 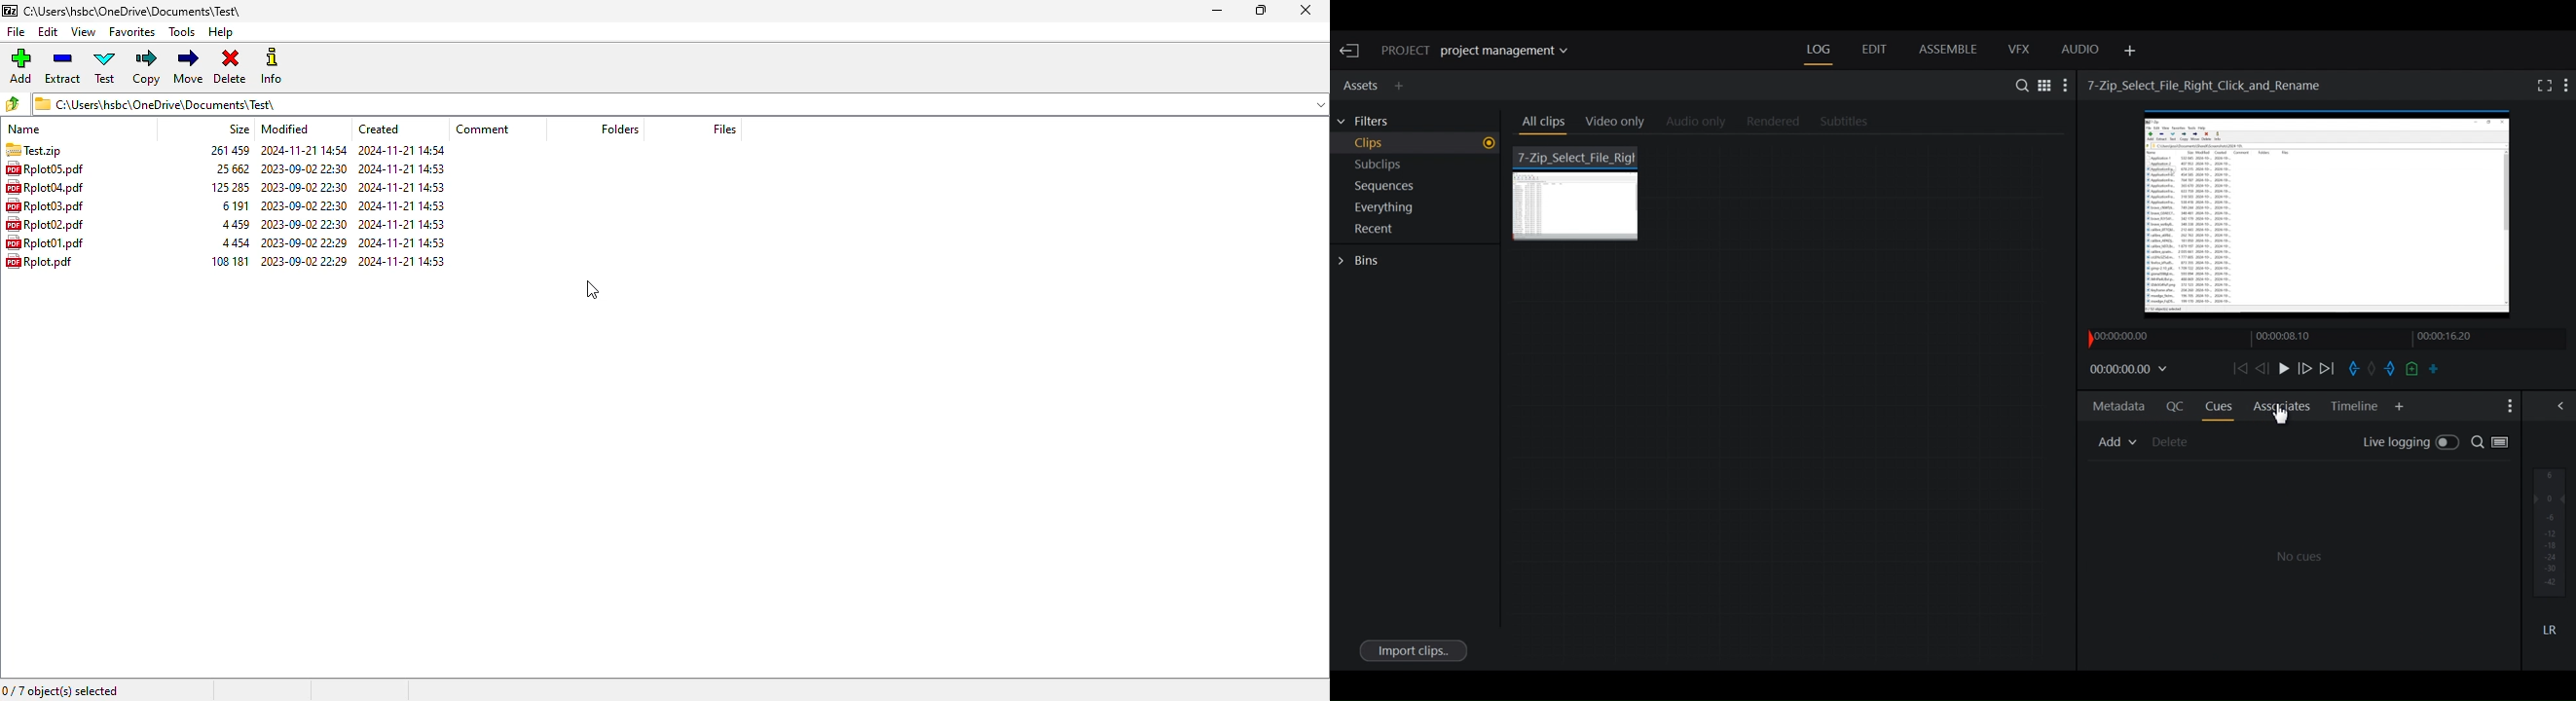 I want to click on Move backward, so click(x=2239, y=368).